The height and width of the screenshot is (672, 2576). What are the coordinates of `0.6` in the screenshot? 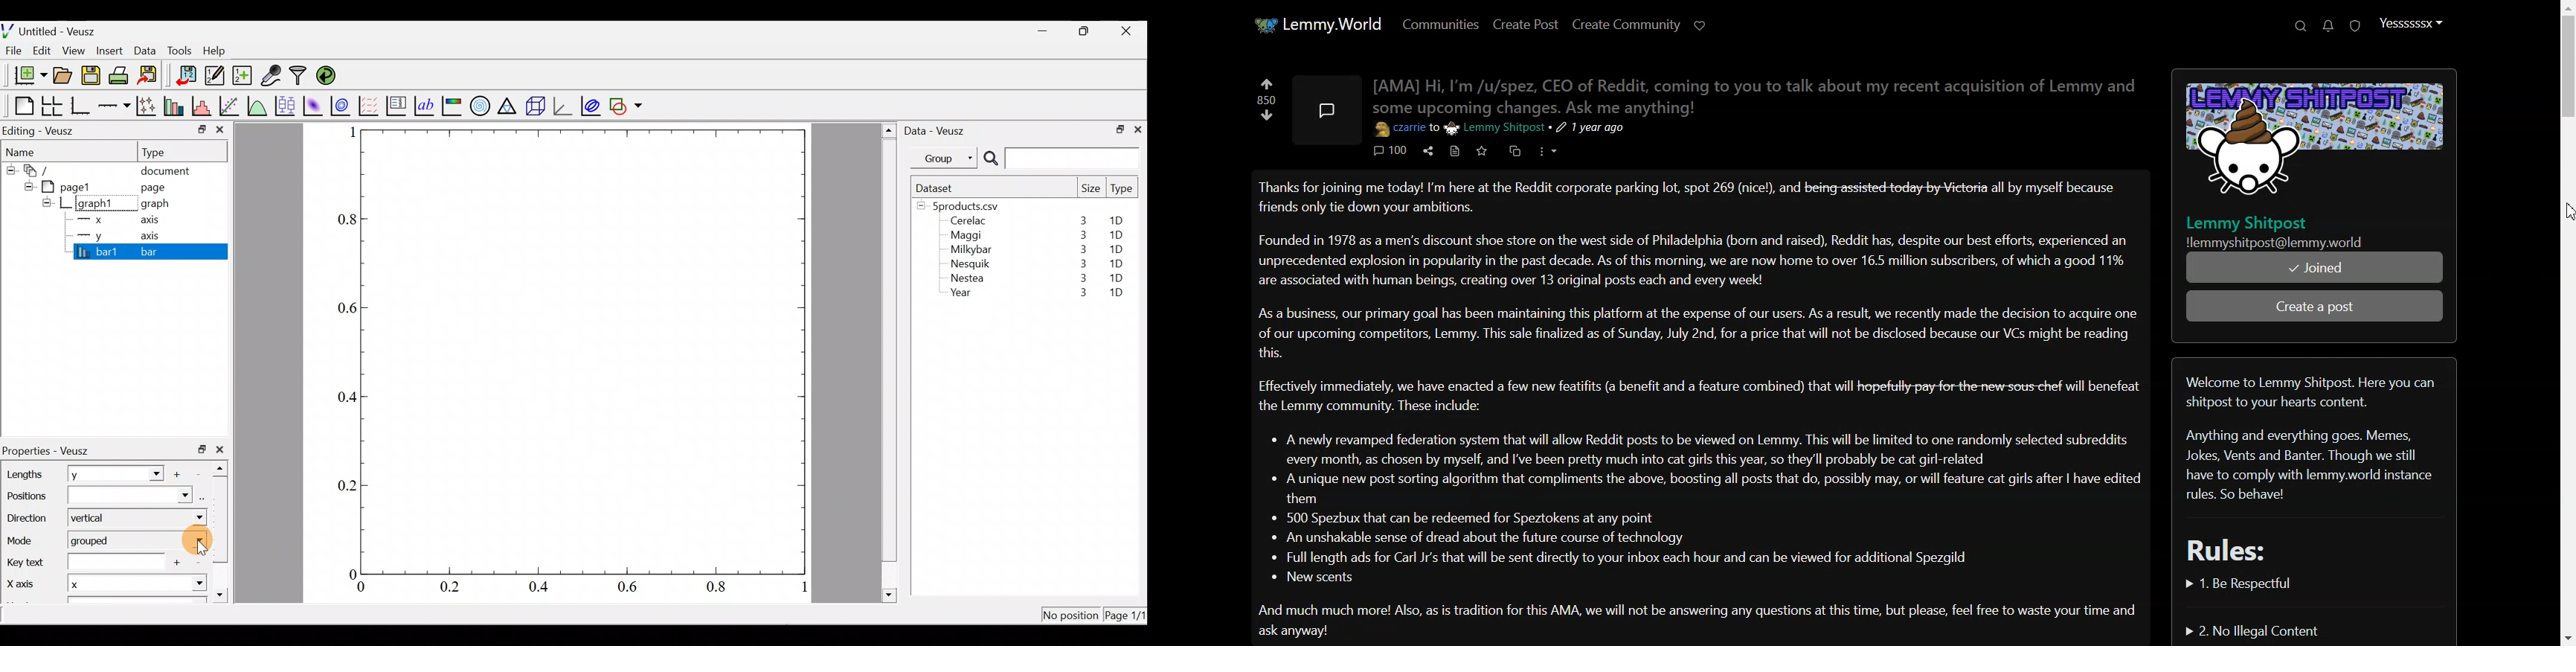 It's located at (632, 590).